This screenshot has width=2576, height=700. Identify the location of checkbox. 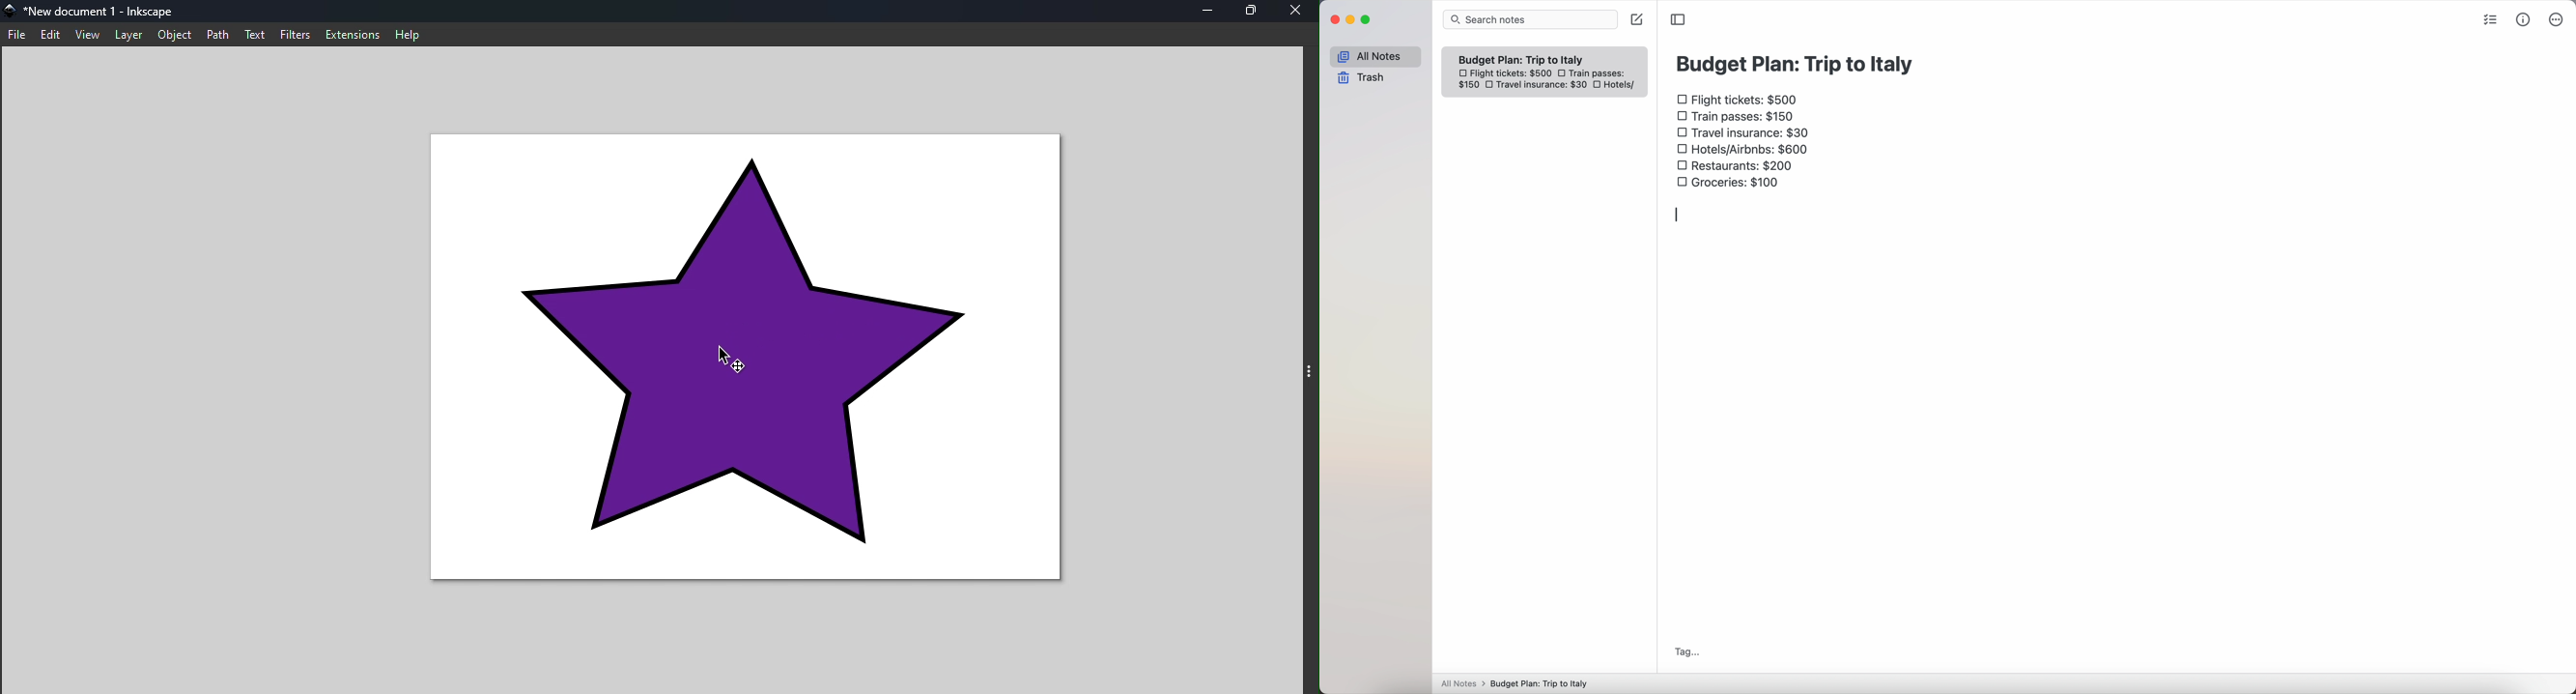
(1490, 86).